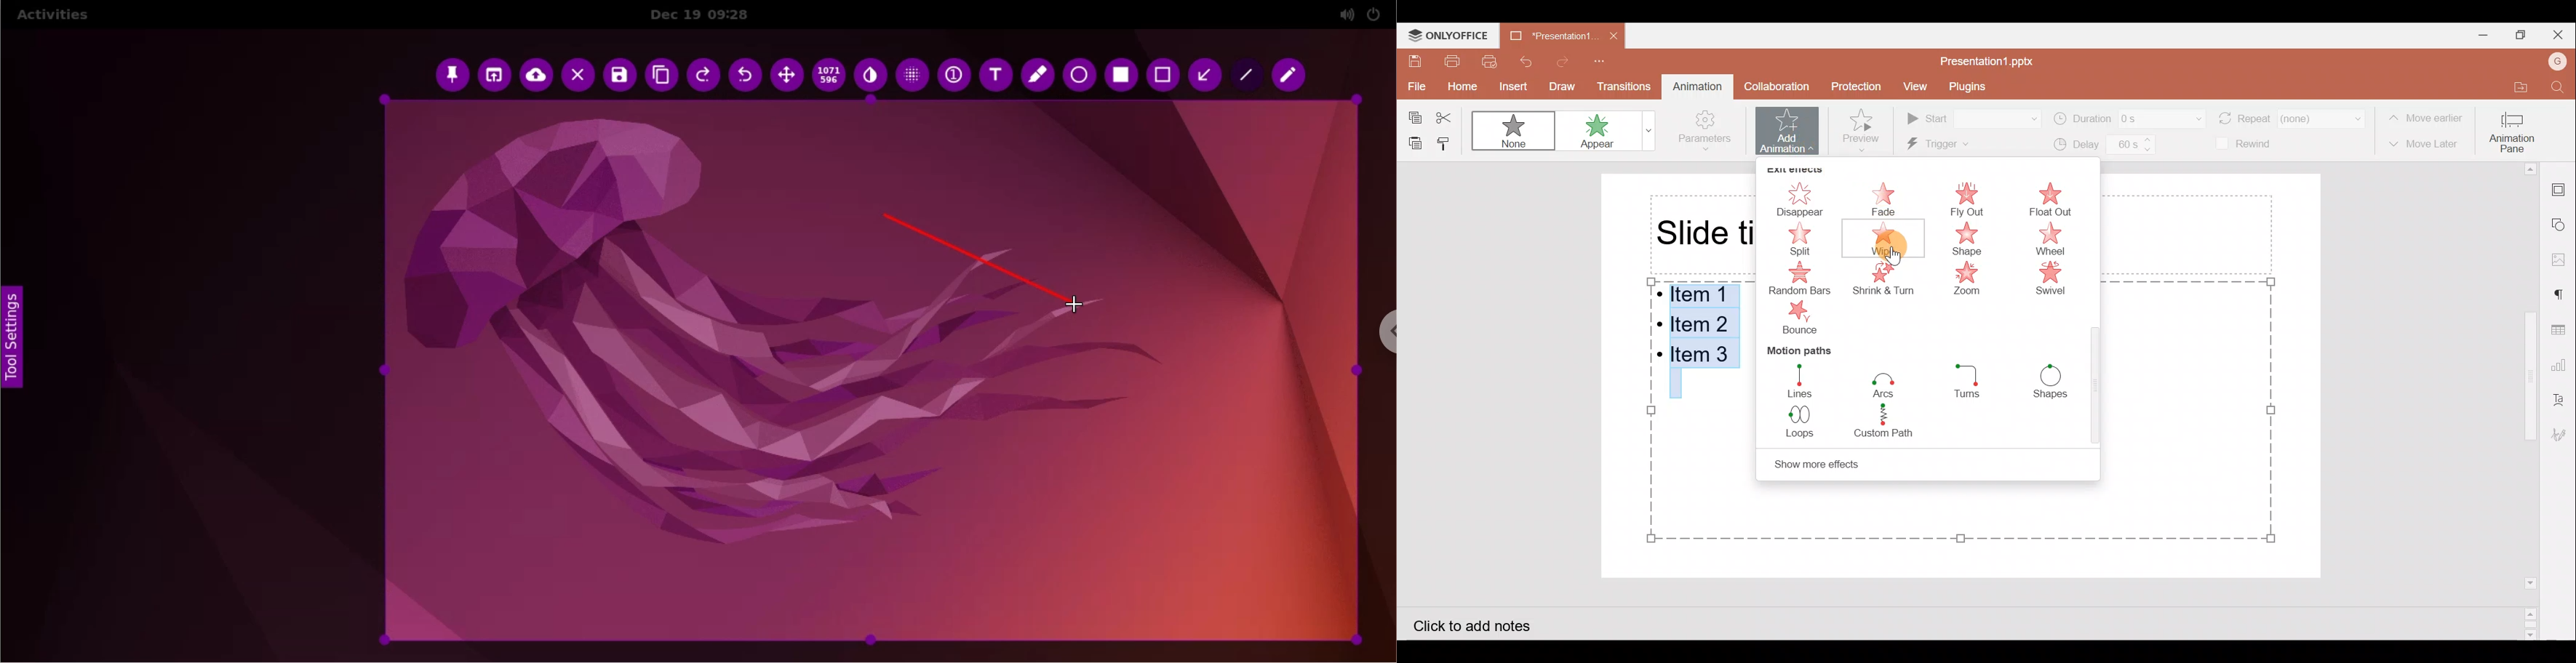 The width and height of the screenshot is (2576, 672). What do you see at coordinates (1974, 240) in the screenshot?
I see `Shape` at bounding box center [1974, 240].